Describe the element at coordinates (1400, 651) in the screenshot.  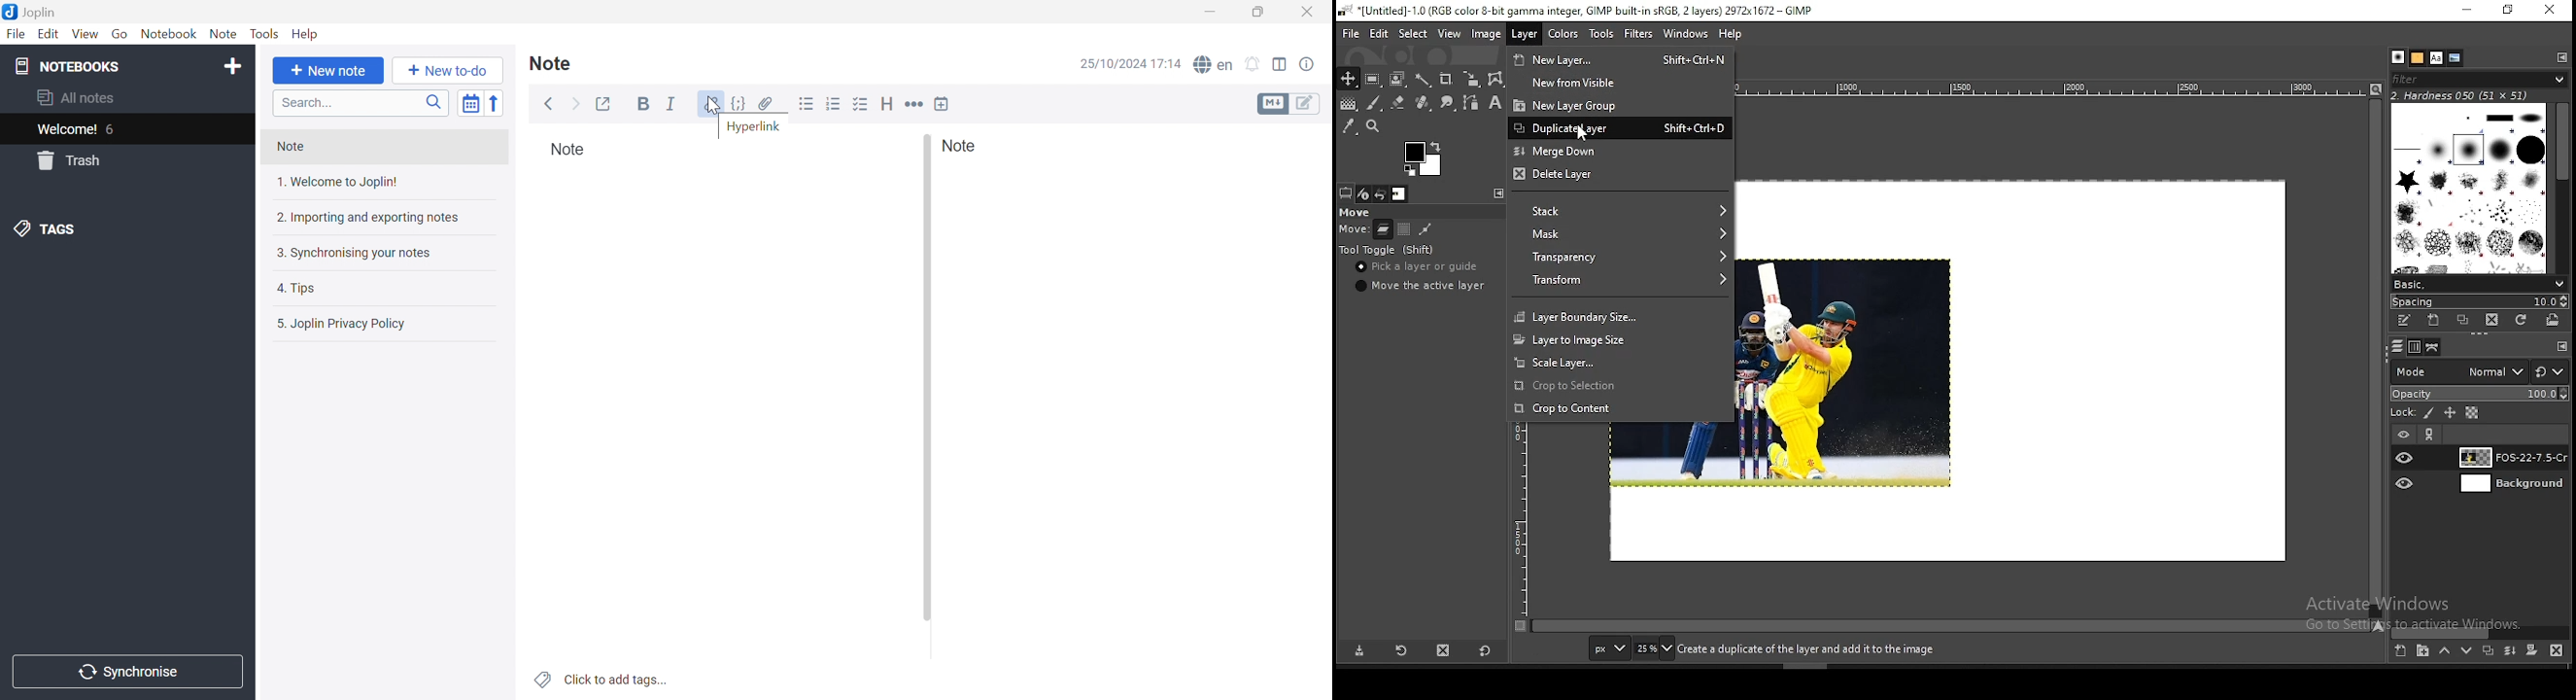
I see `restore tool preset` at that location.